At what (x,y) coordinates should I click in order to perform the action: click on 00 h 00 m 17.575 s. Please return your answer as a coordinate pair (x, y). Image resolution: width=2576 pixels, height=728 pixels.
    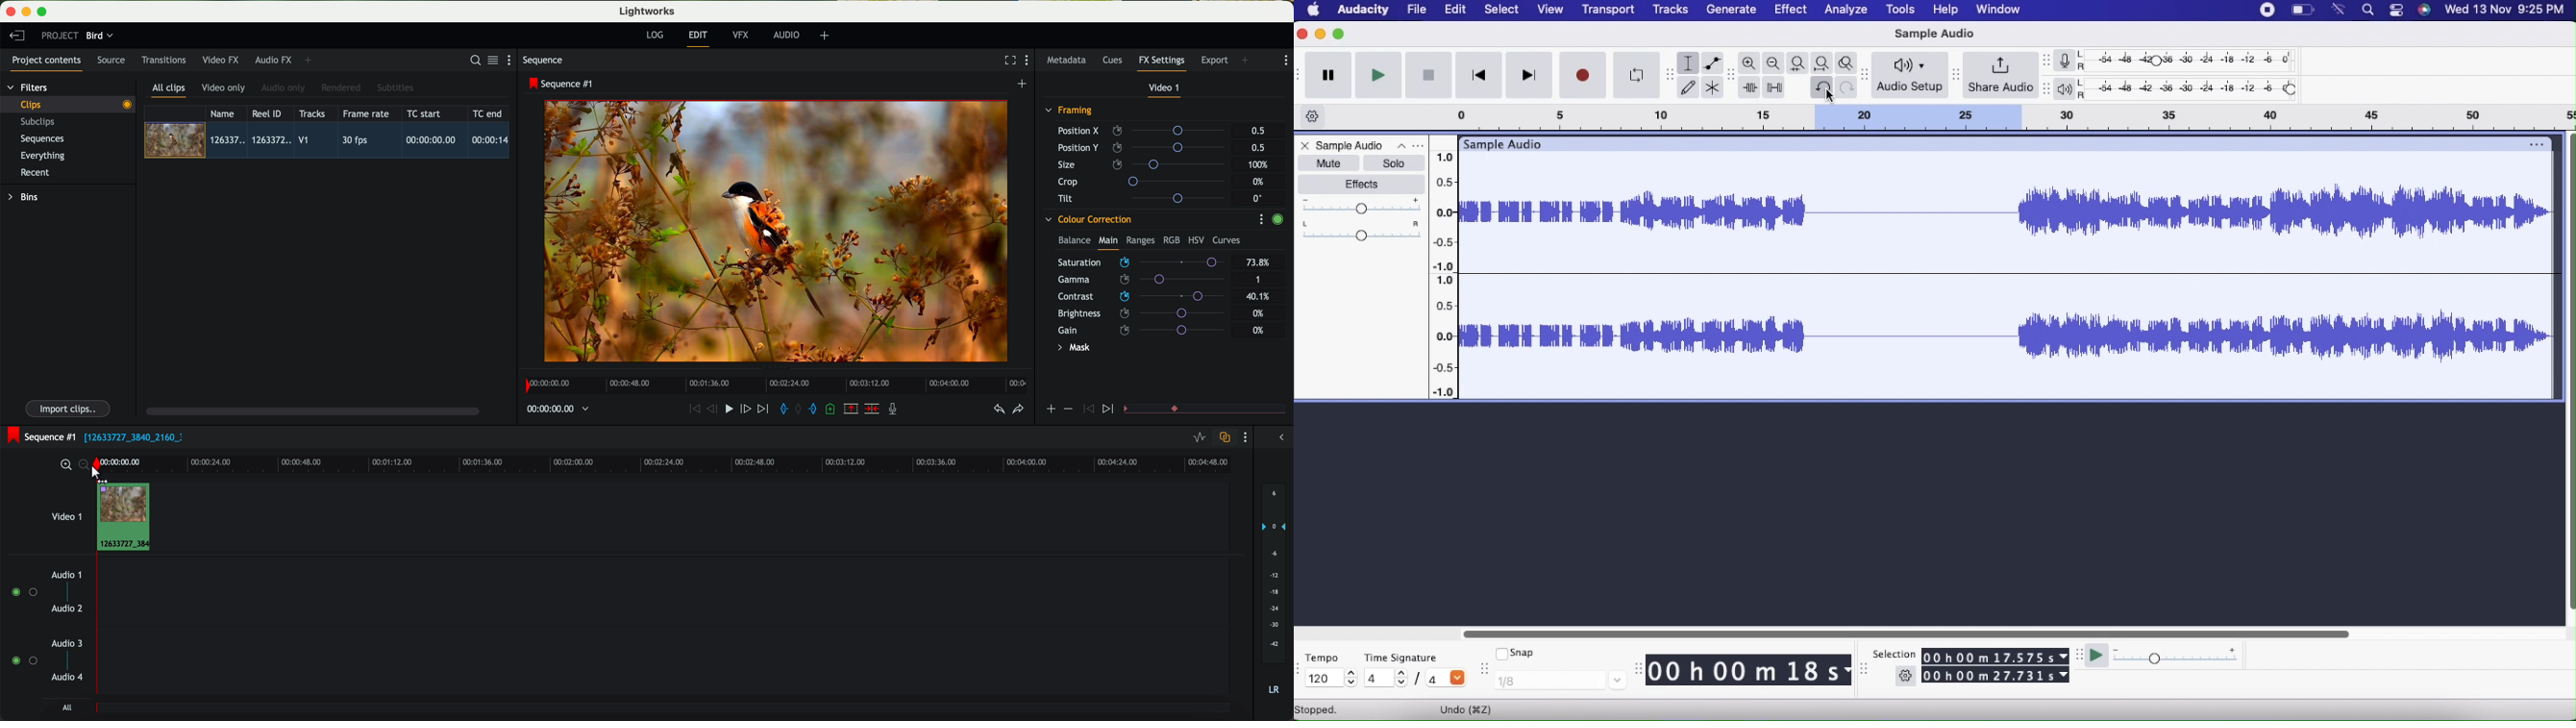
    Looking at the image, I should click on (1995, 658).